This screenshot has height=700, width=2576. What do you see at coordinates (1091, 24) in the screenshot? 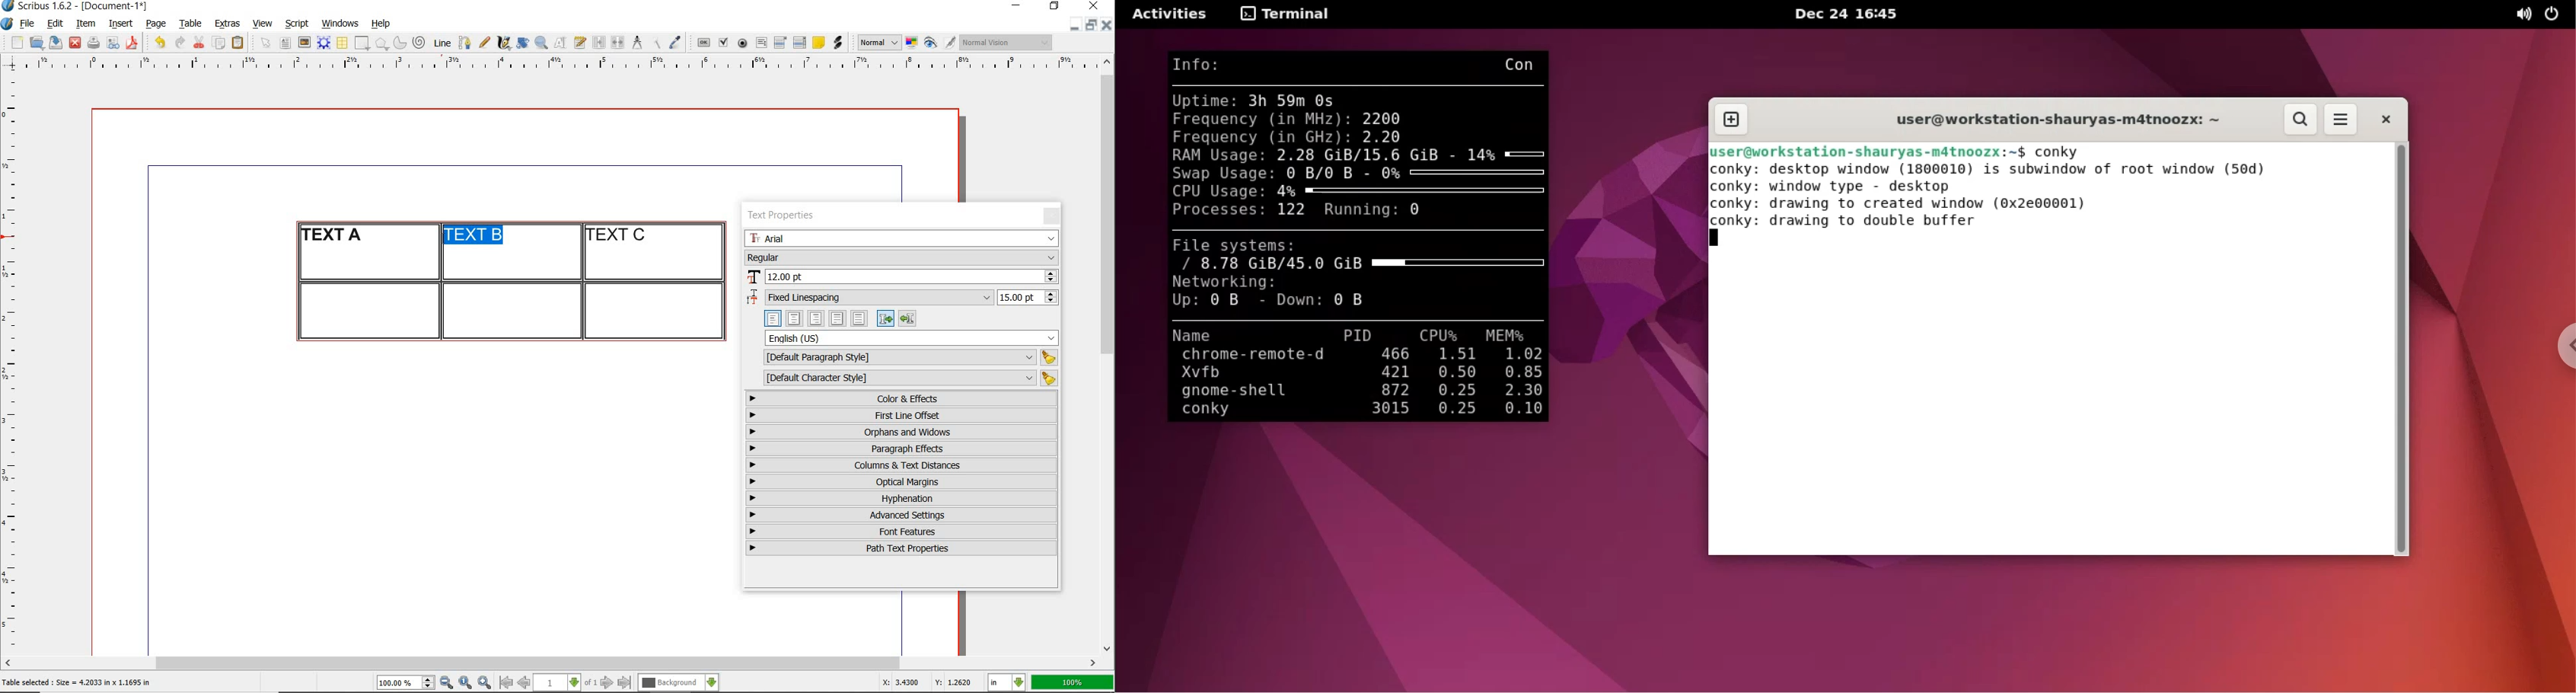
I see `restore` at bounding box center [1091, 24].